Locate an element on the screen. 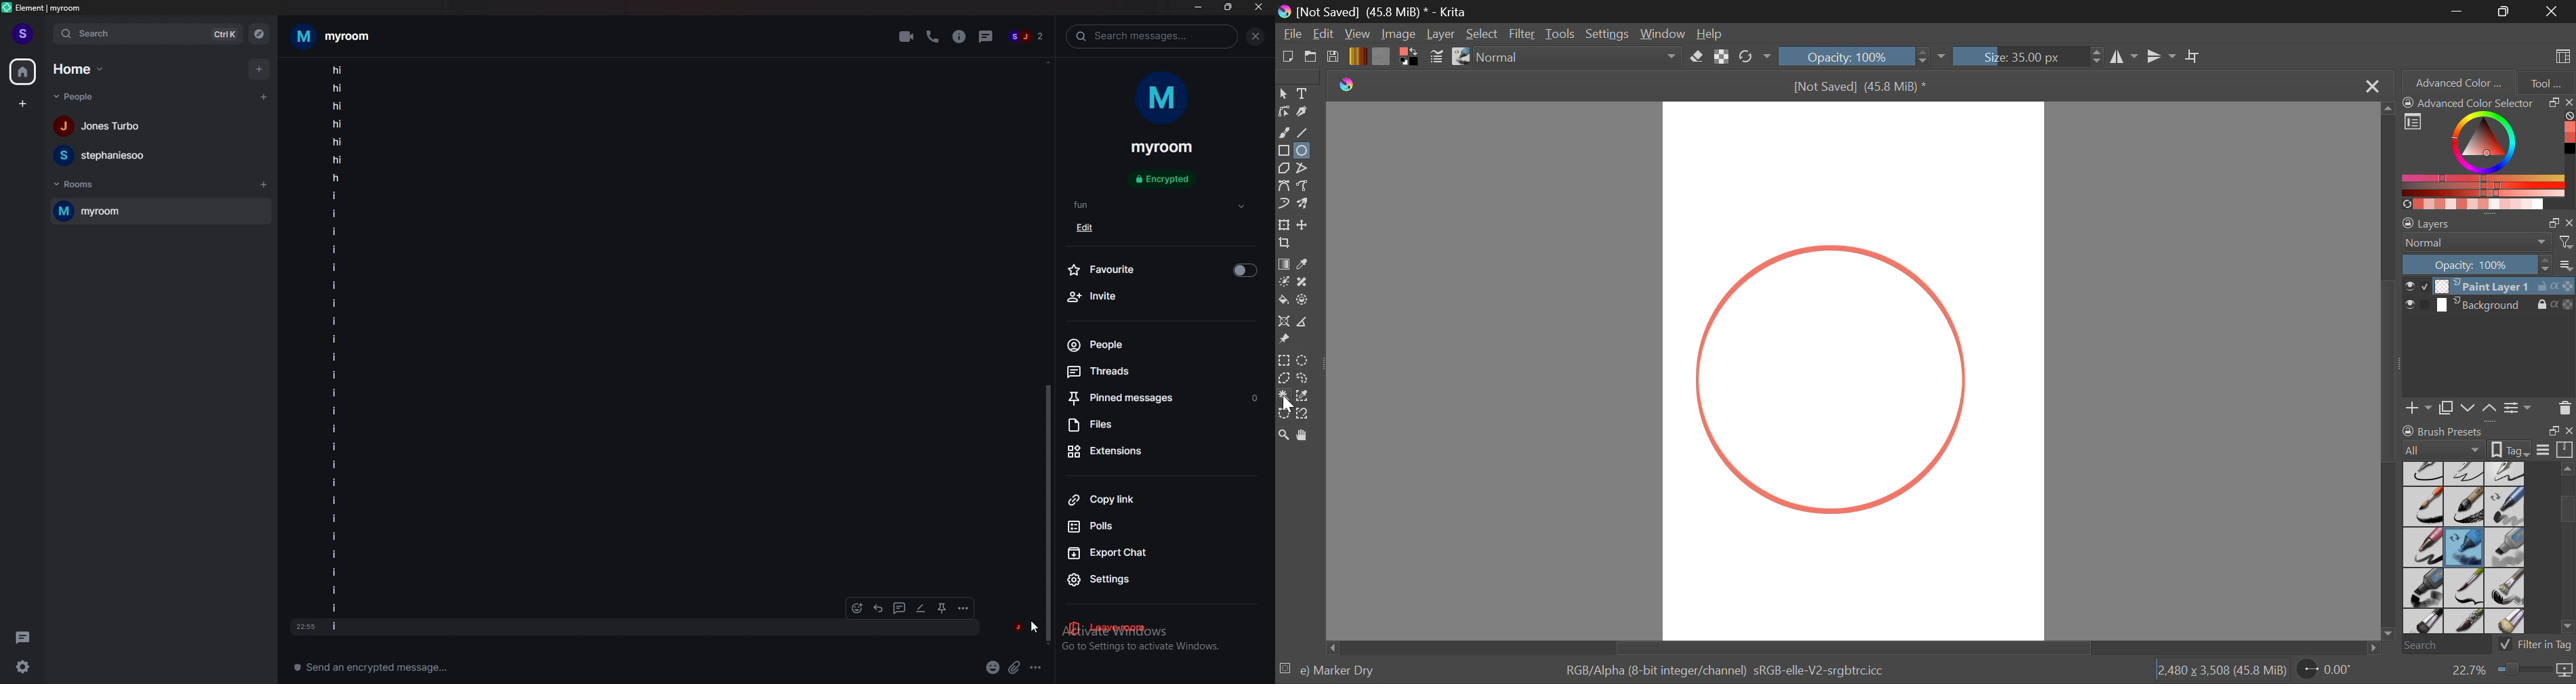 Image resolution: width=2576 pixels, height=700 pixels. myroom is located at coordinates (162, 212).